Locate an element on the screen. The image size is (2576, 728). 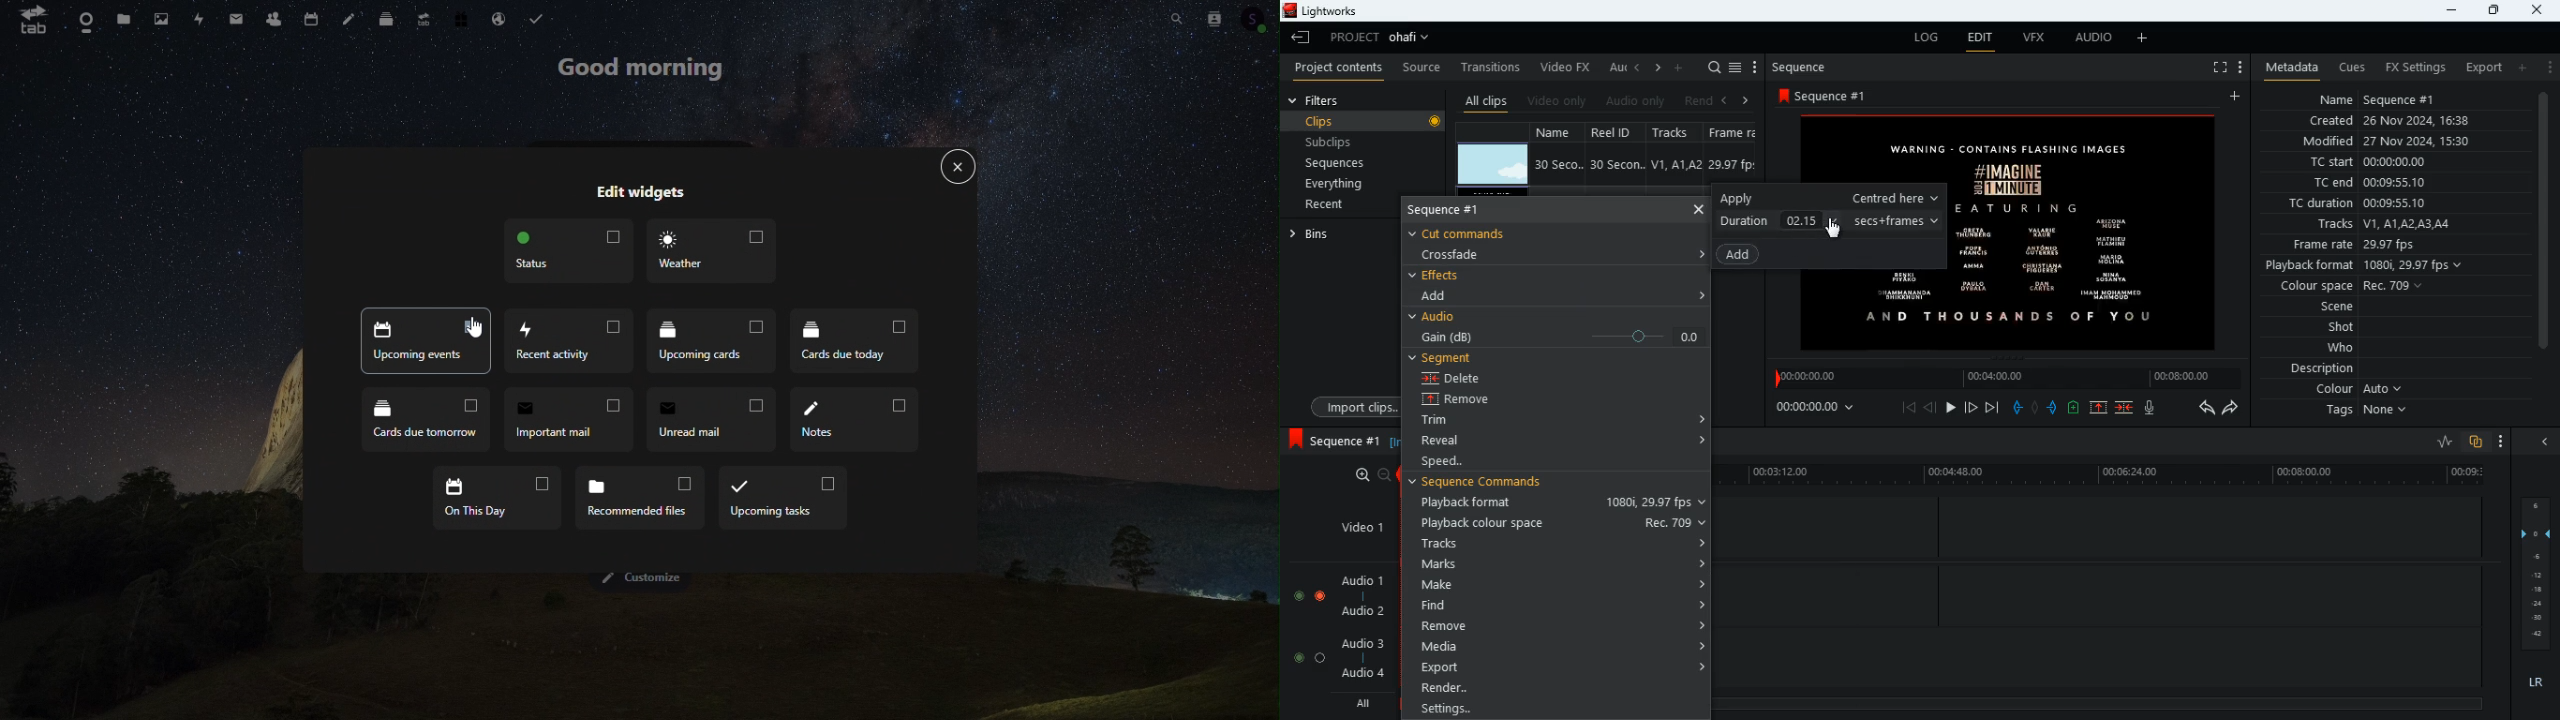
tc duration is located at coordinates (2371, 203).